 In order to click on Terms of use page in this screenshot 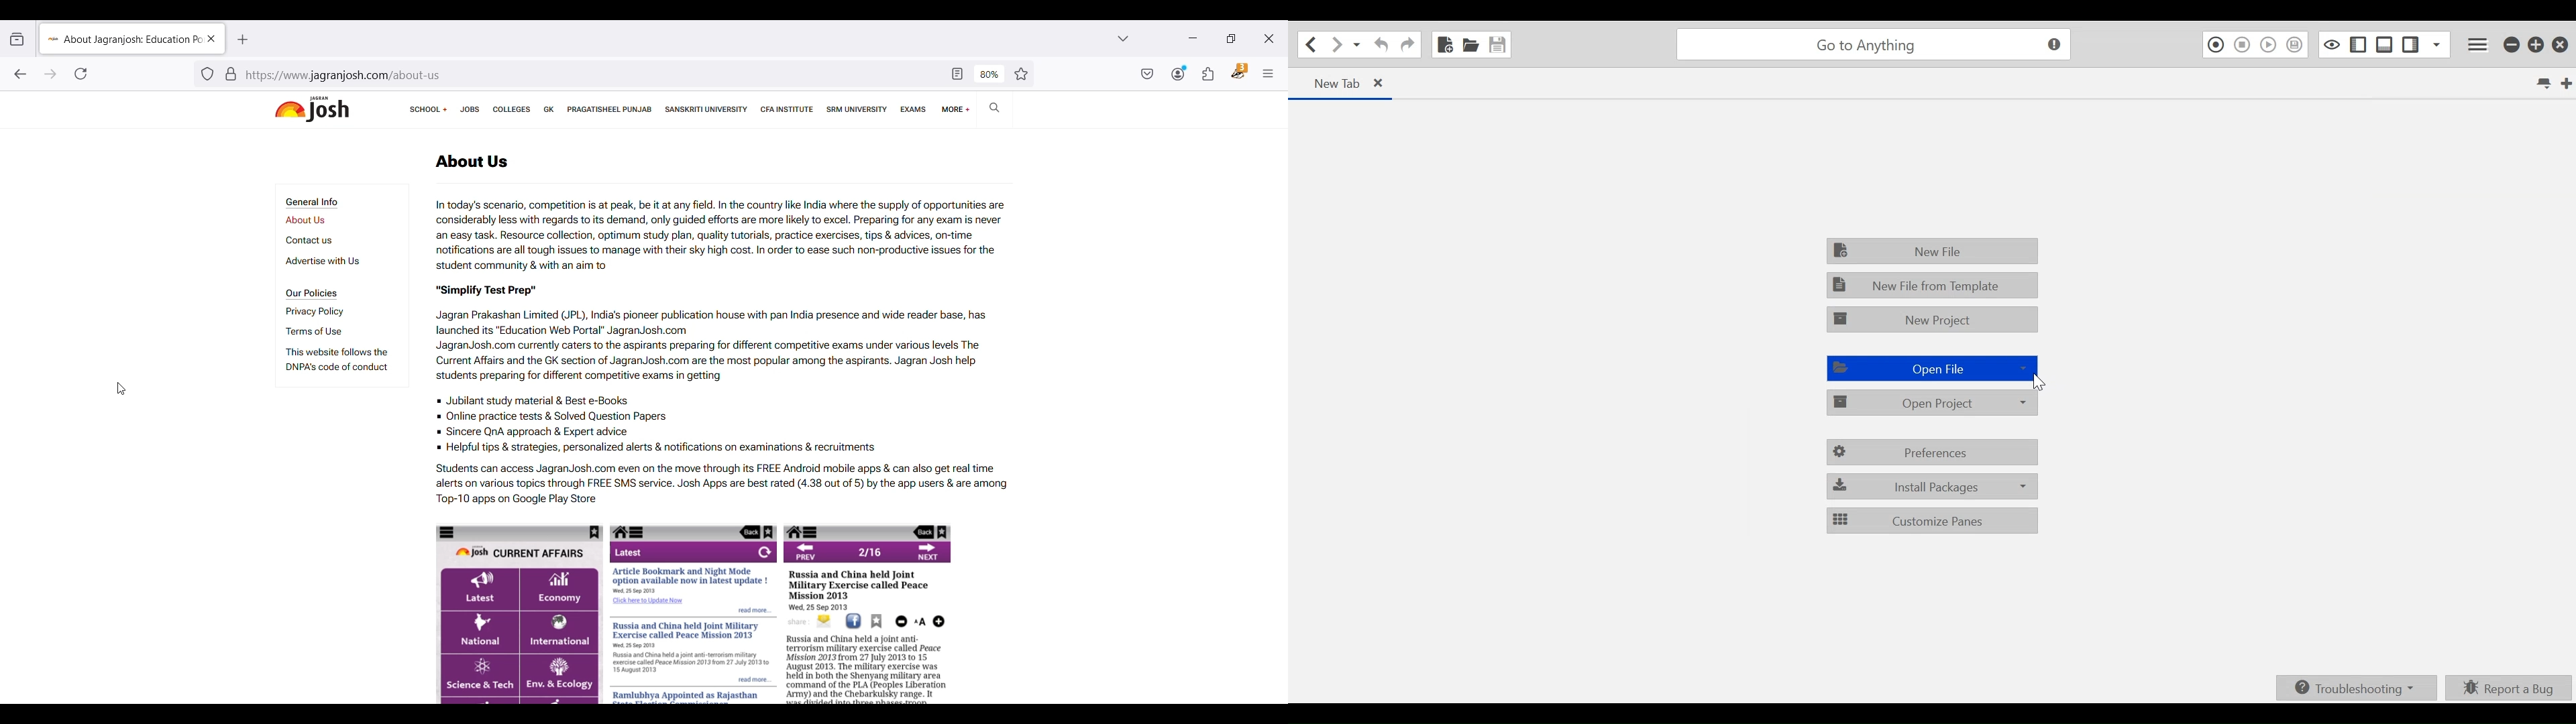, I will do `click(314, 331)`.